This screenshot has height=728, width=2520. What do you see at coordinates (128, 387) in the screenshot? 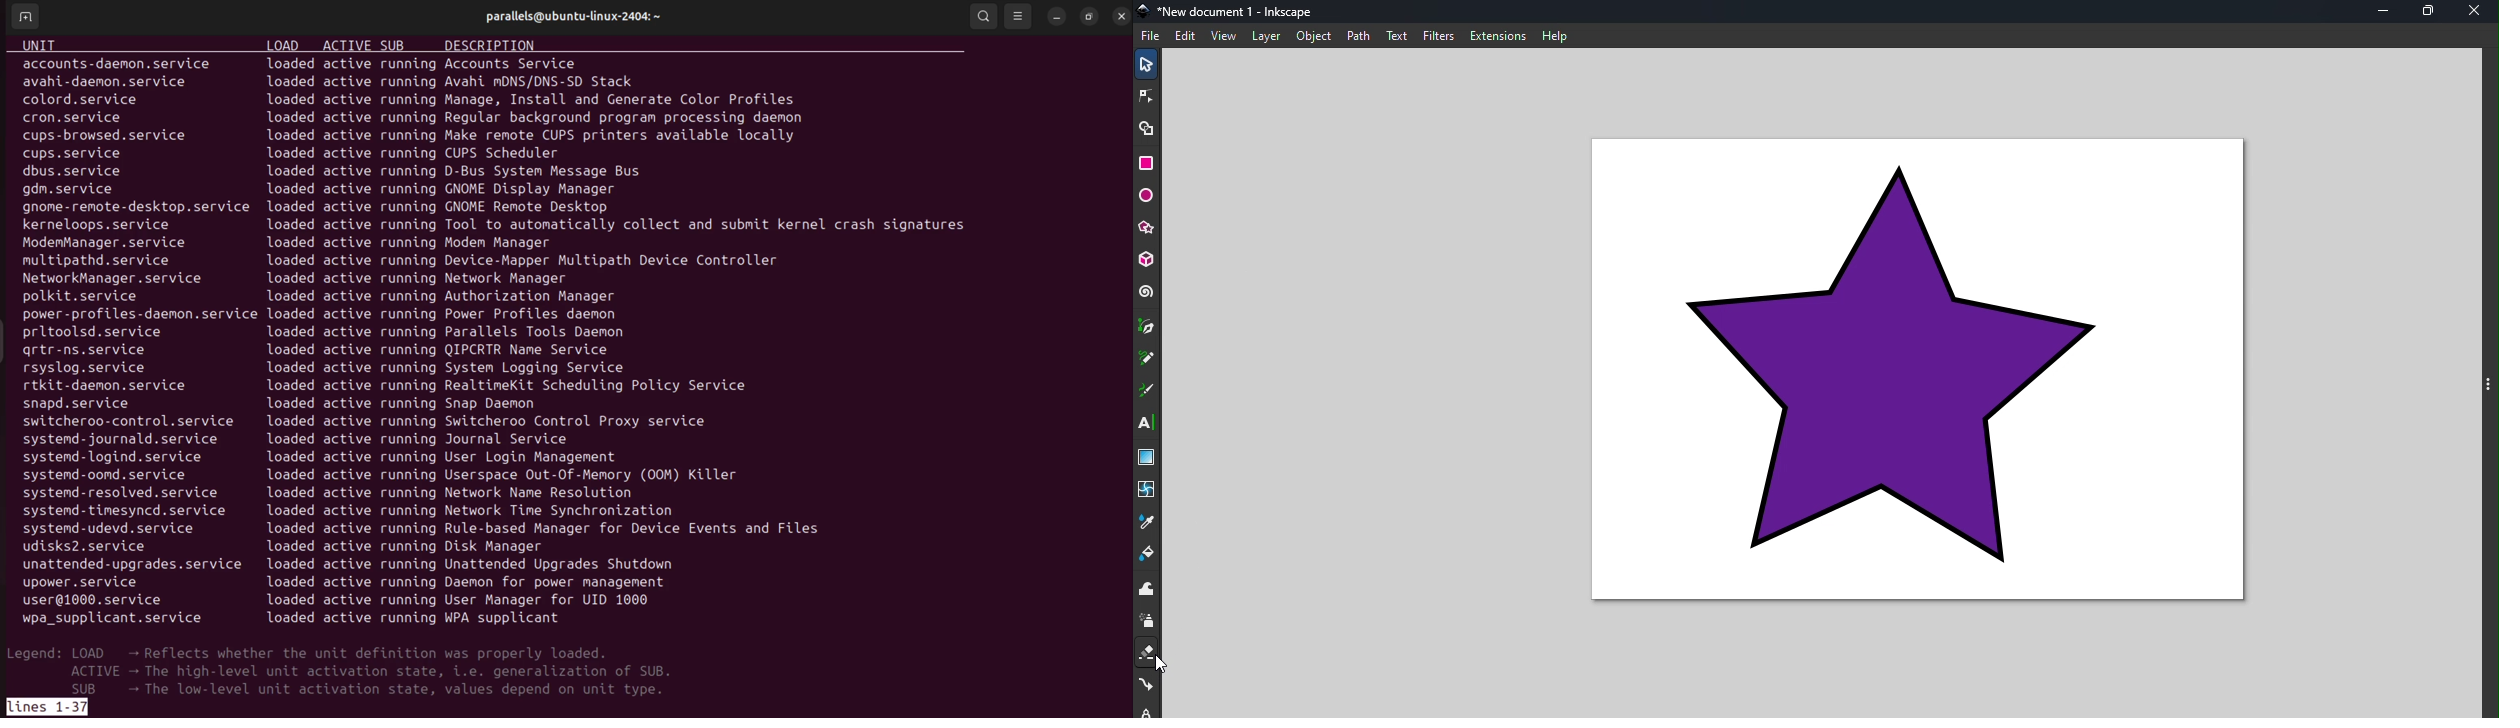
I see `rkit daemon service` at bounding box center [128, 387].